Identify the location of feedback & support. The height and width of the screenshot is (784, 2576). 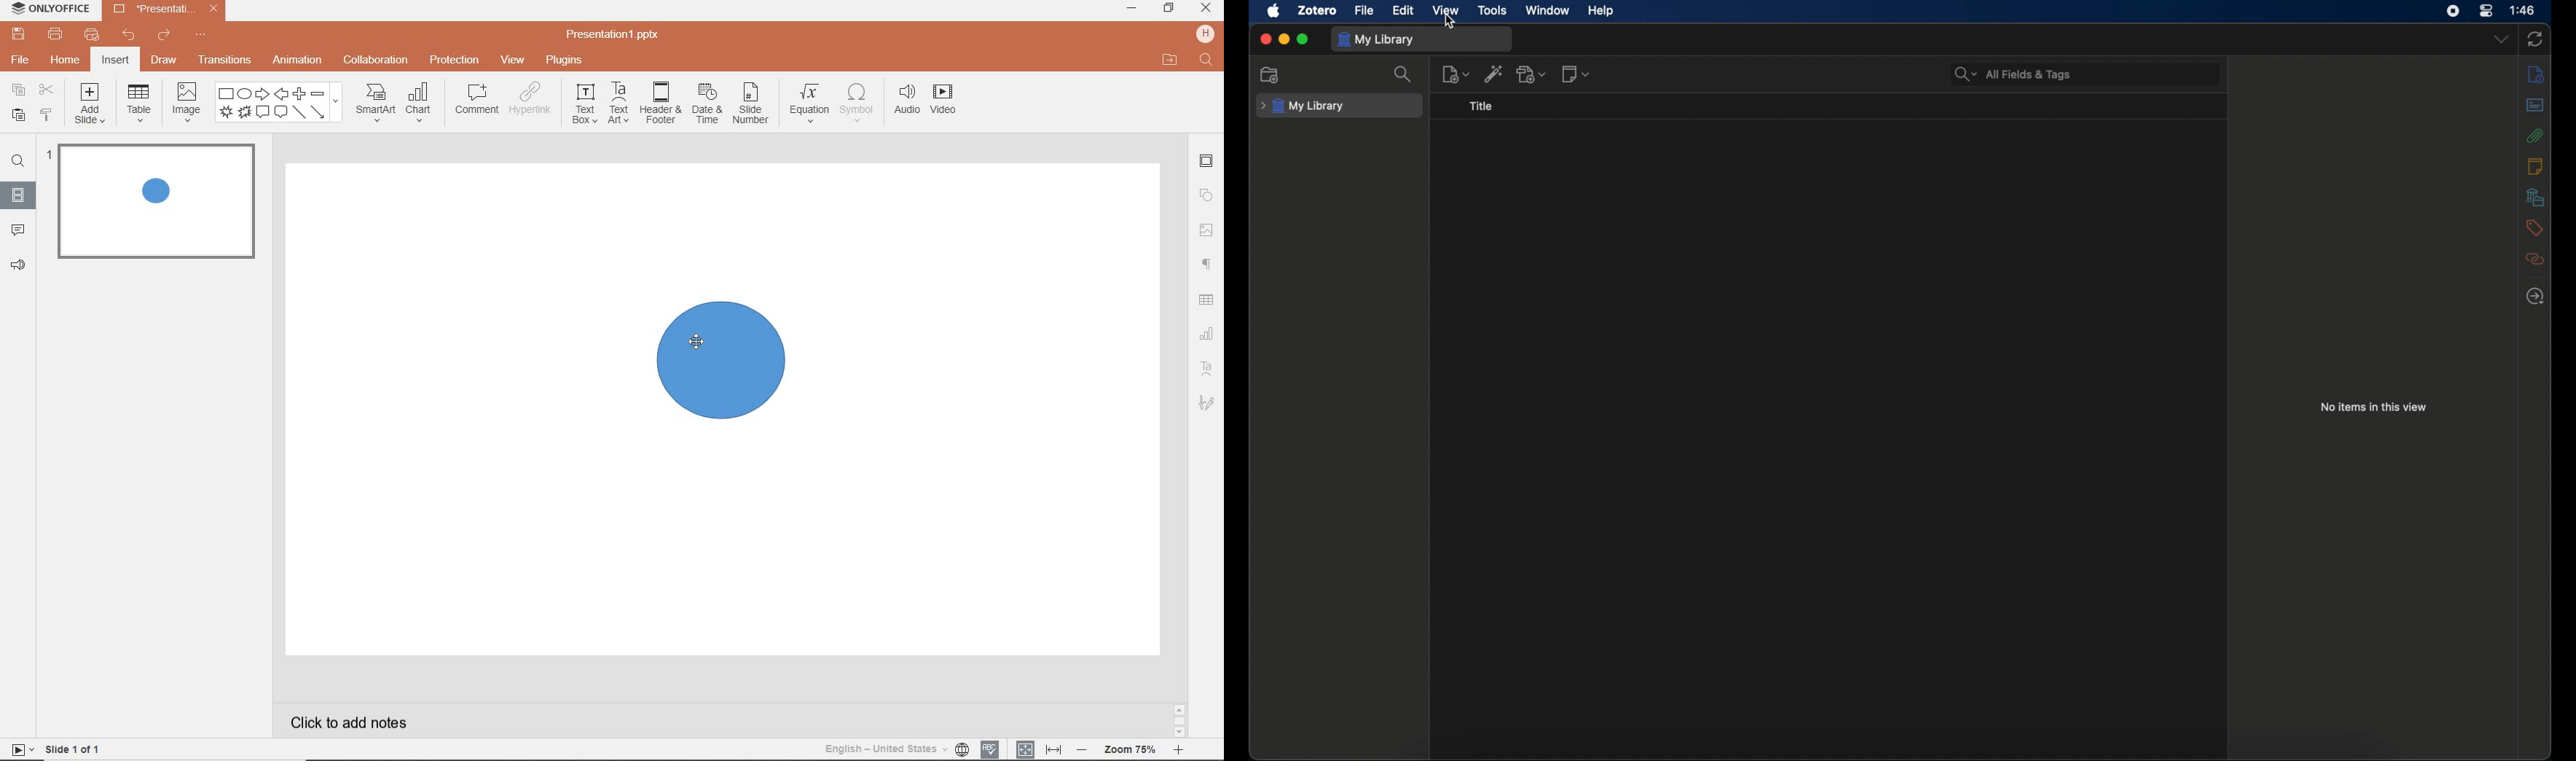
(17, 267).